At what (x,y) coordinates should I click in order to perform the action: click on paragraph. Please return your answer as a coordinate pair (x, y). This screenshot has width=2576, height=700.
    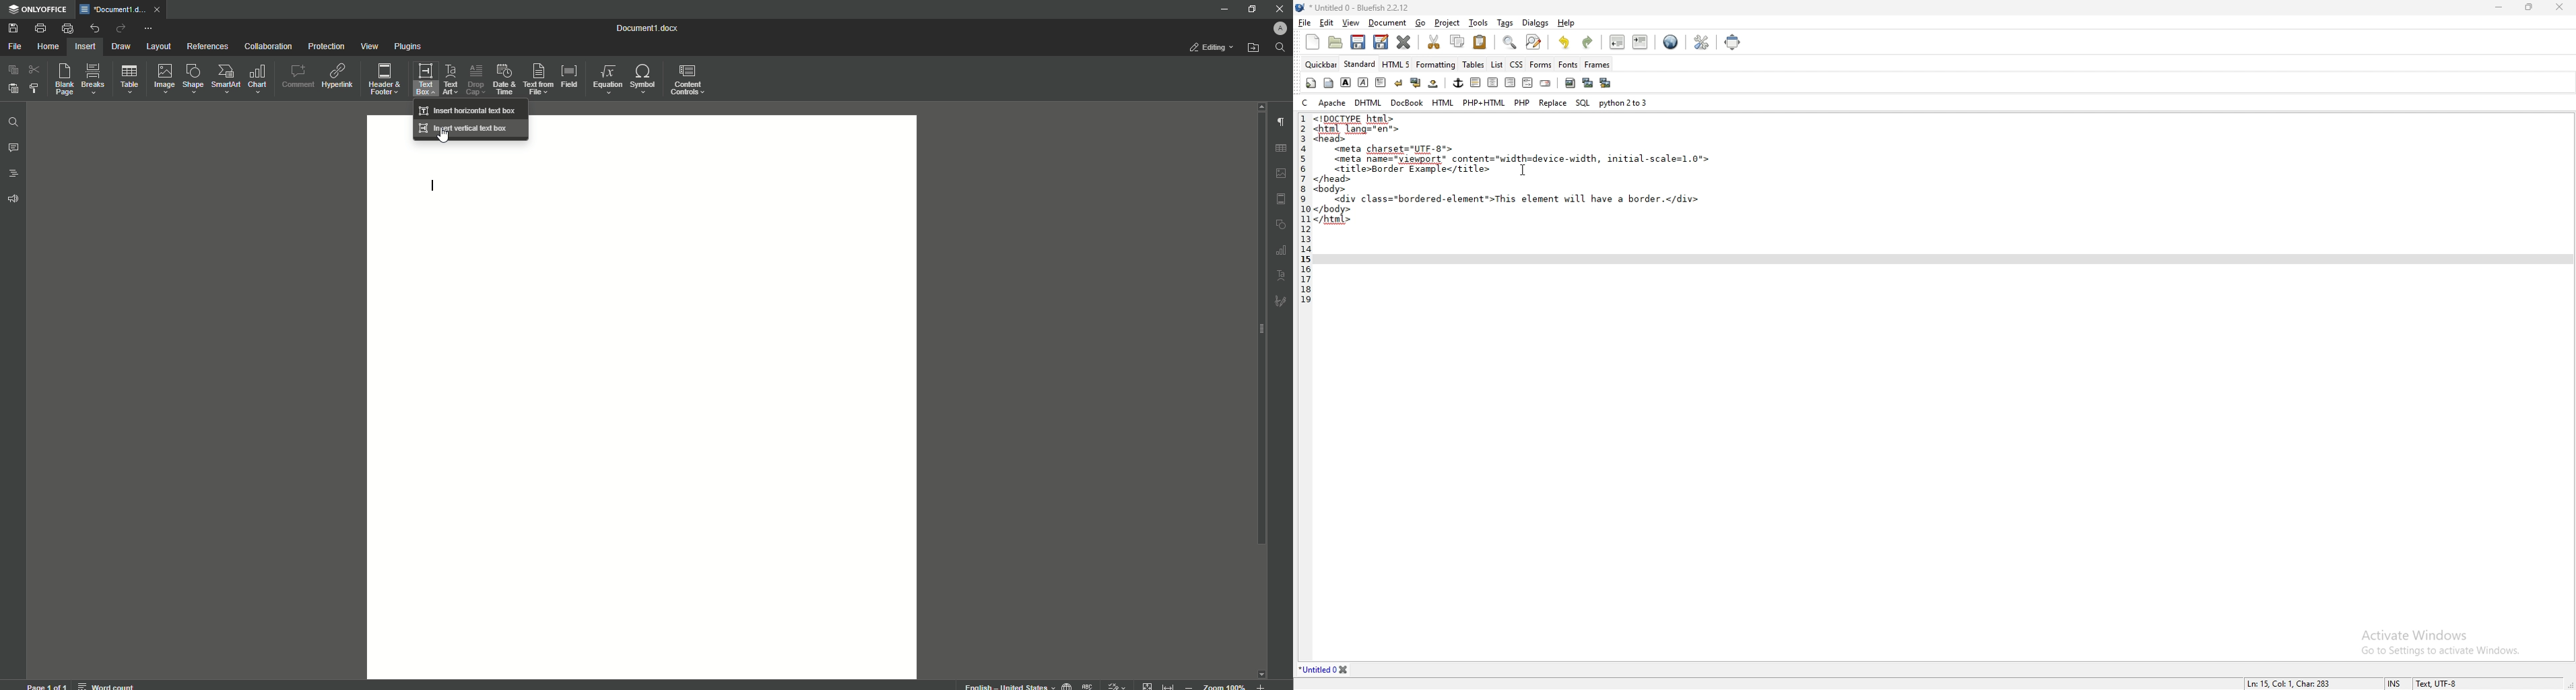
    Looking at the image, I should click on (1381, 82).